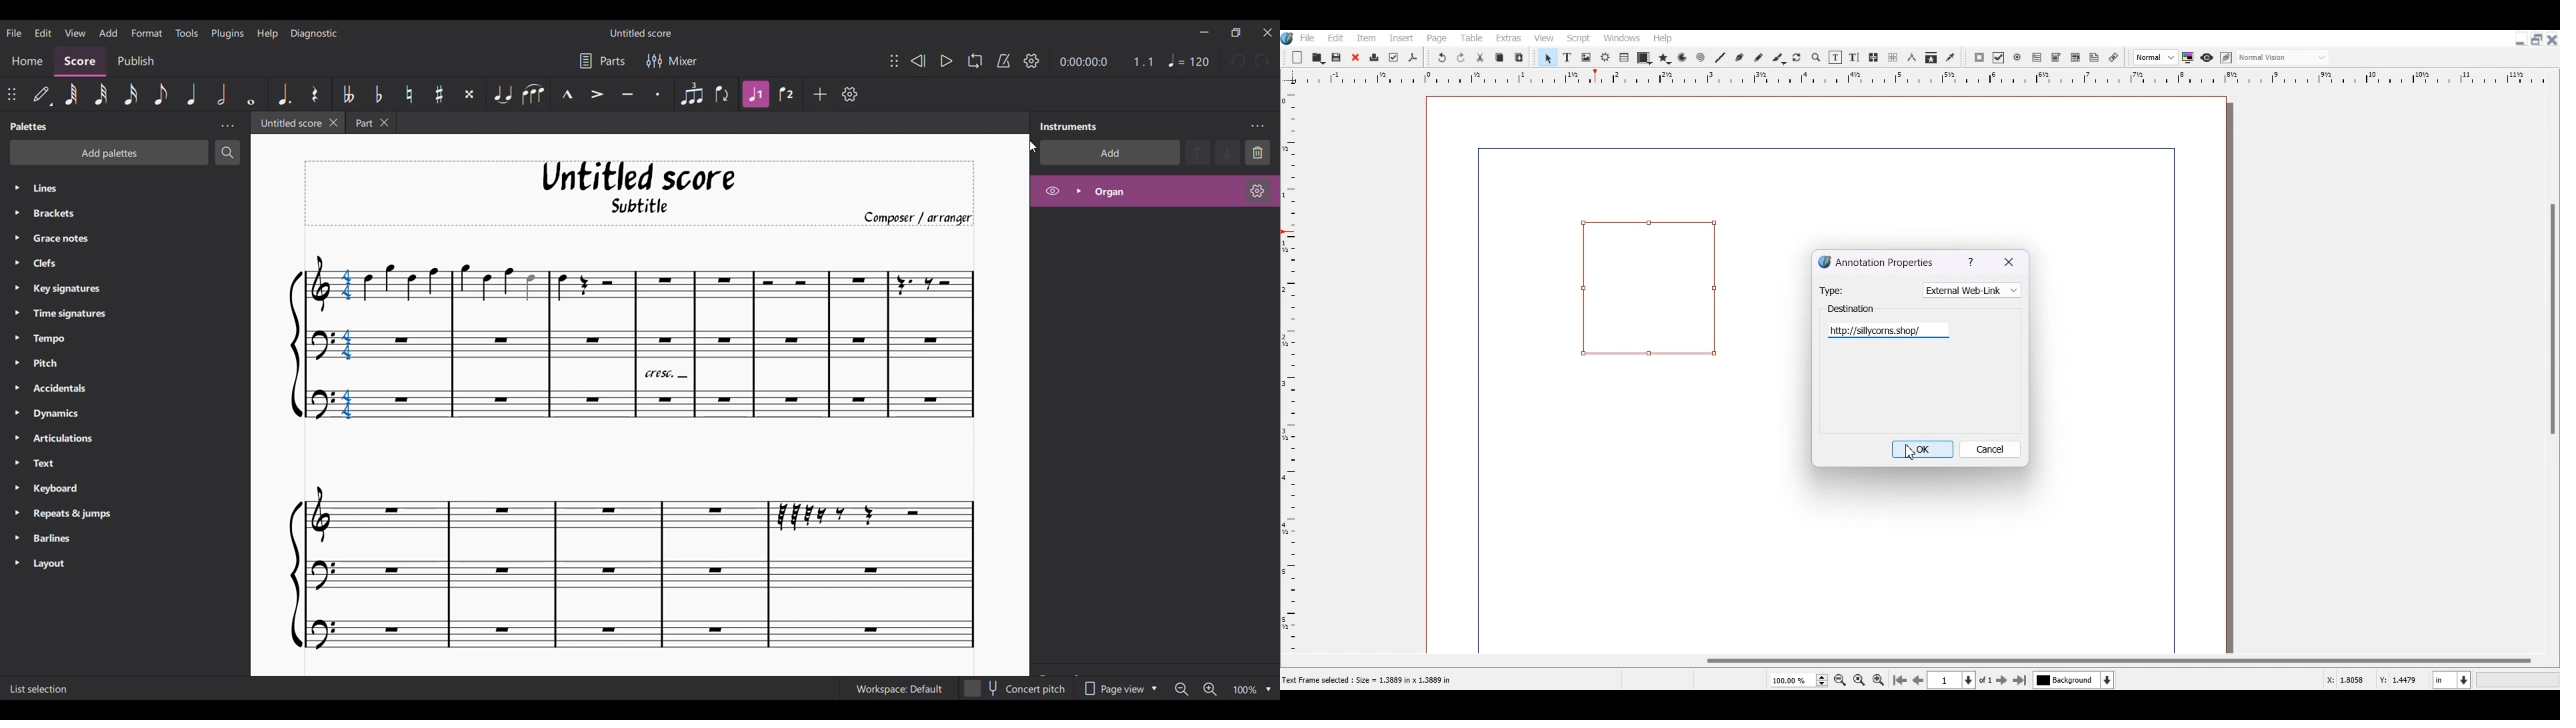 This screenshot has width=2576, height=728. I want to click on PDF List Box, so click(2075, 58).